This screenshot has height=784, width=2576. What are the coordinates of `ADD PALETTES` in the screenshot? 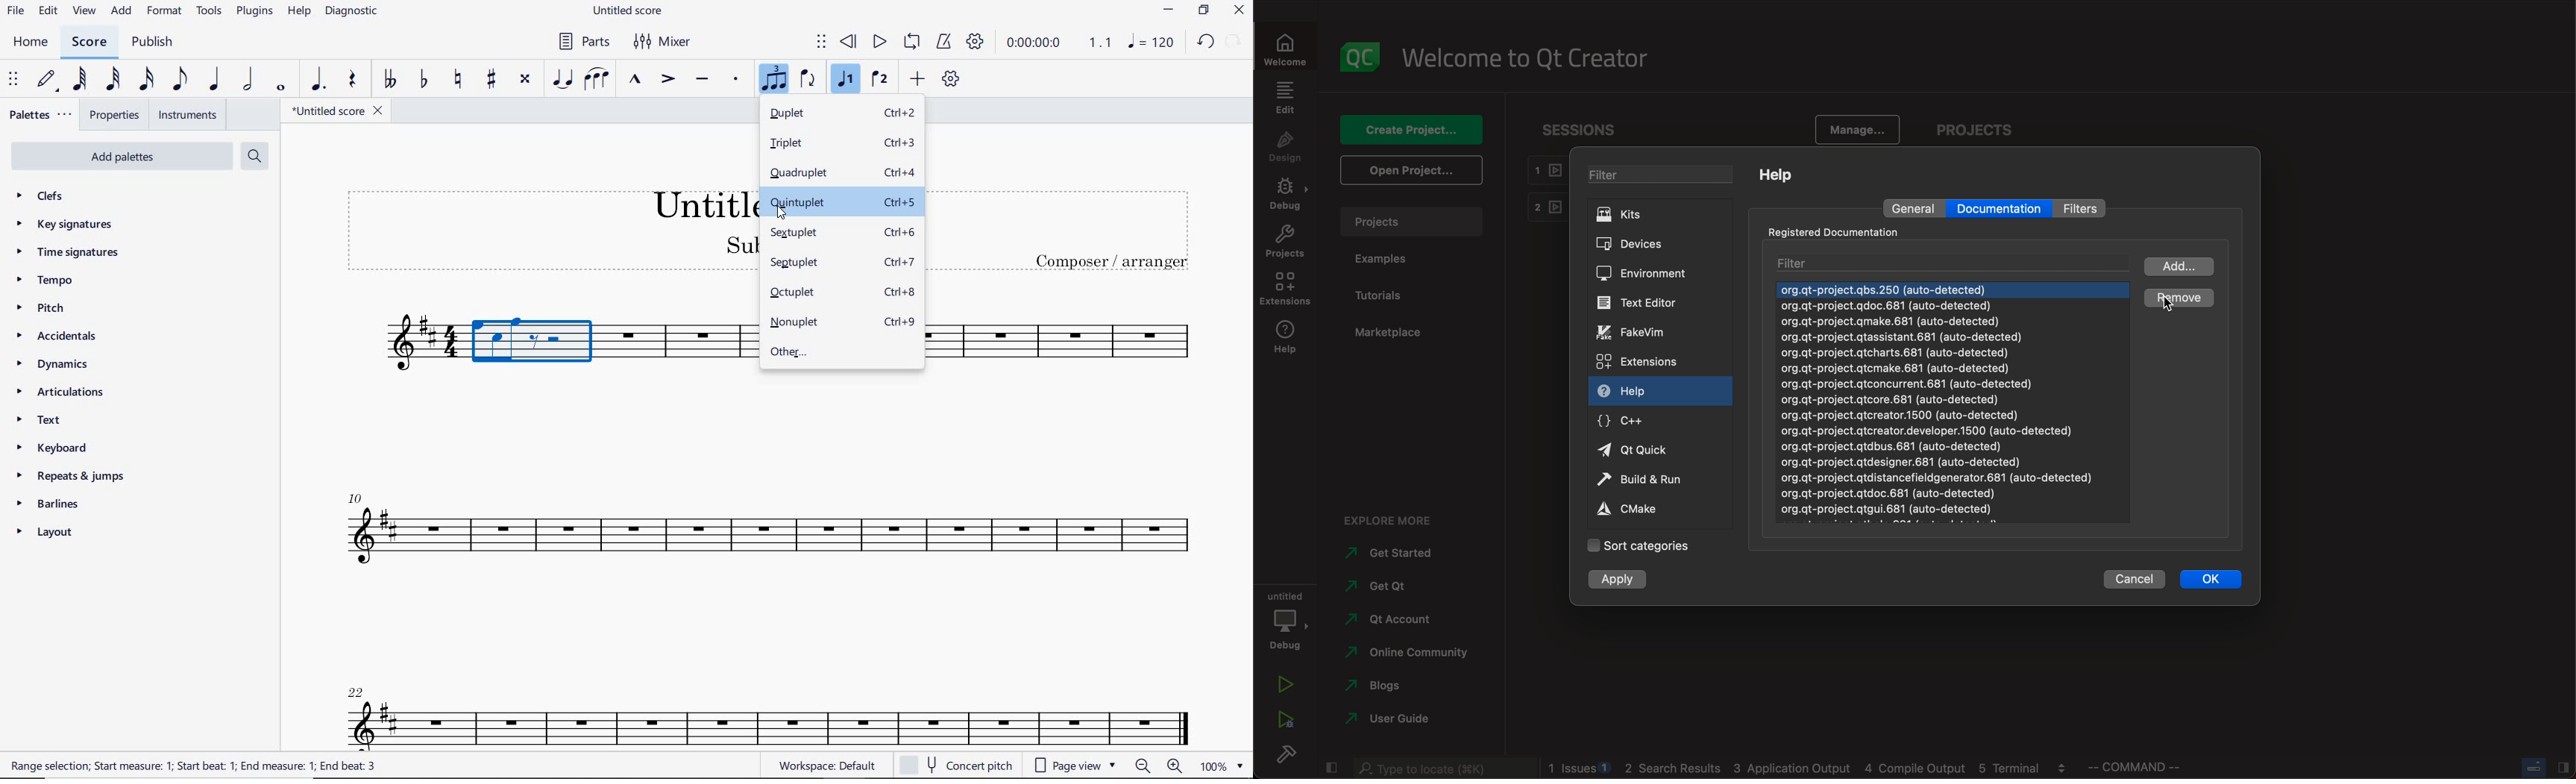 It's located at (119, 156).